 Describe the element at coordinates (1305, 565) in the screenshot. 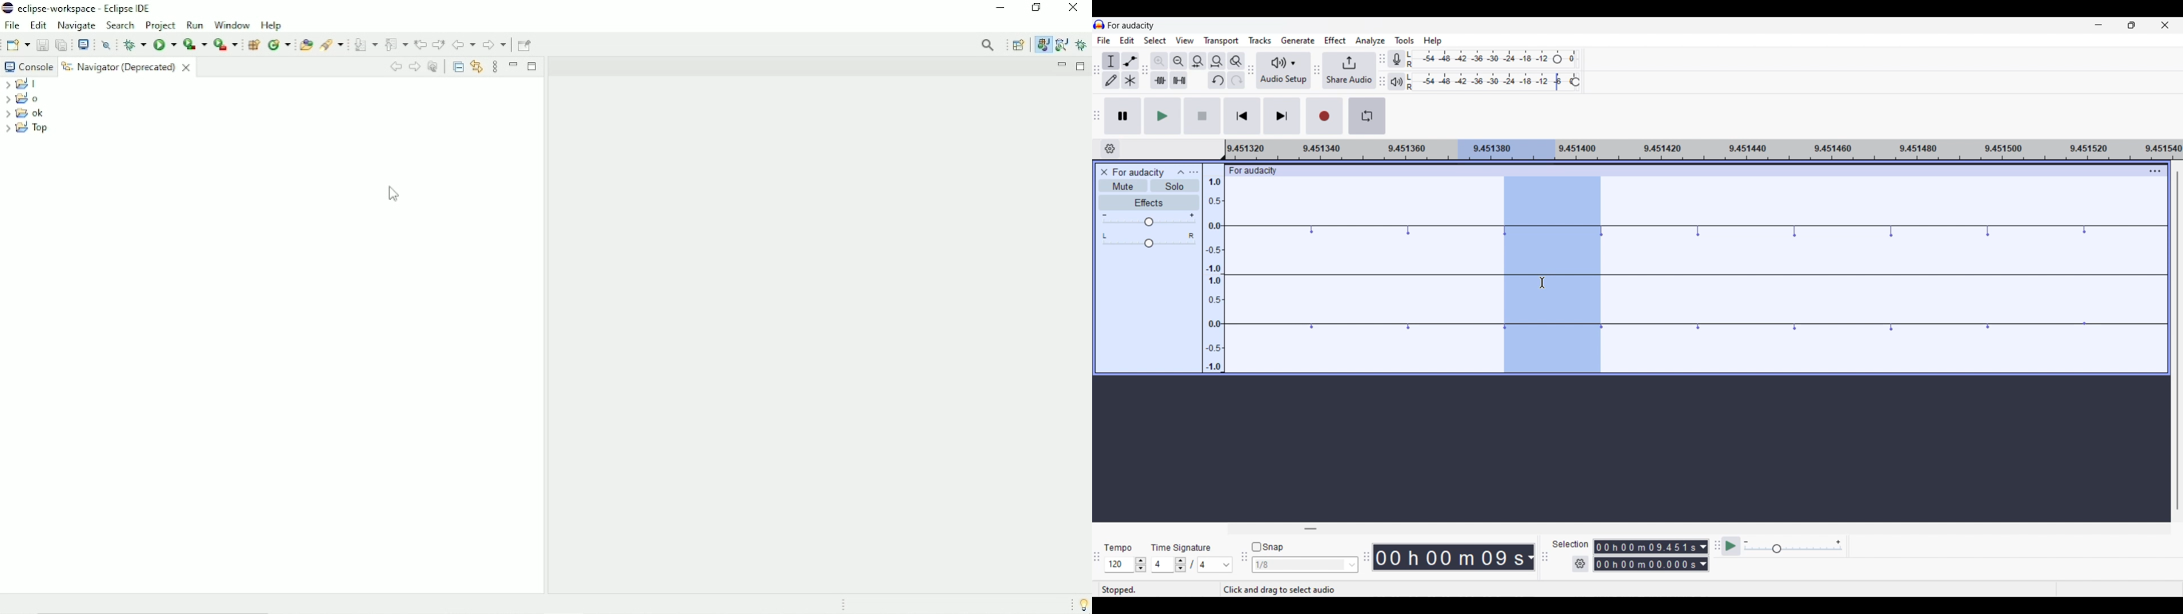

I see `Snap toggle options` at that location.